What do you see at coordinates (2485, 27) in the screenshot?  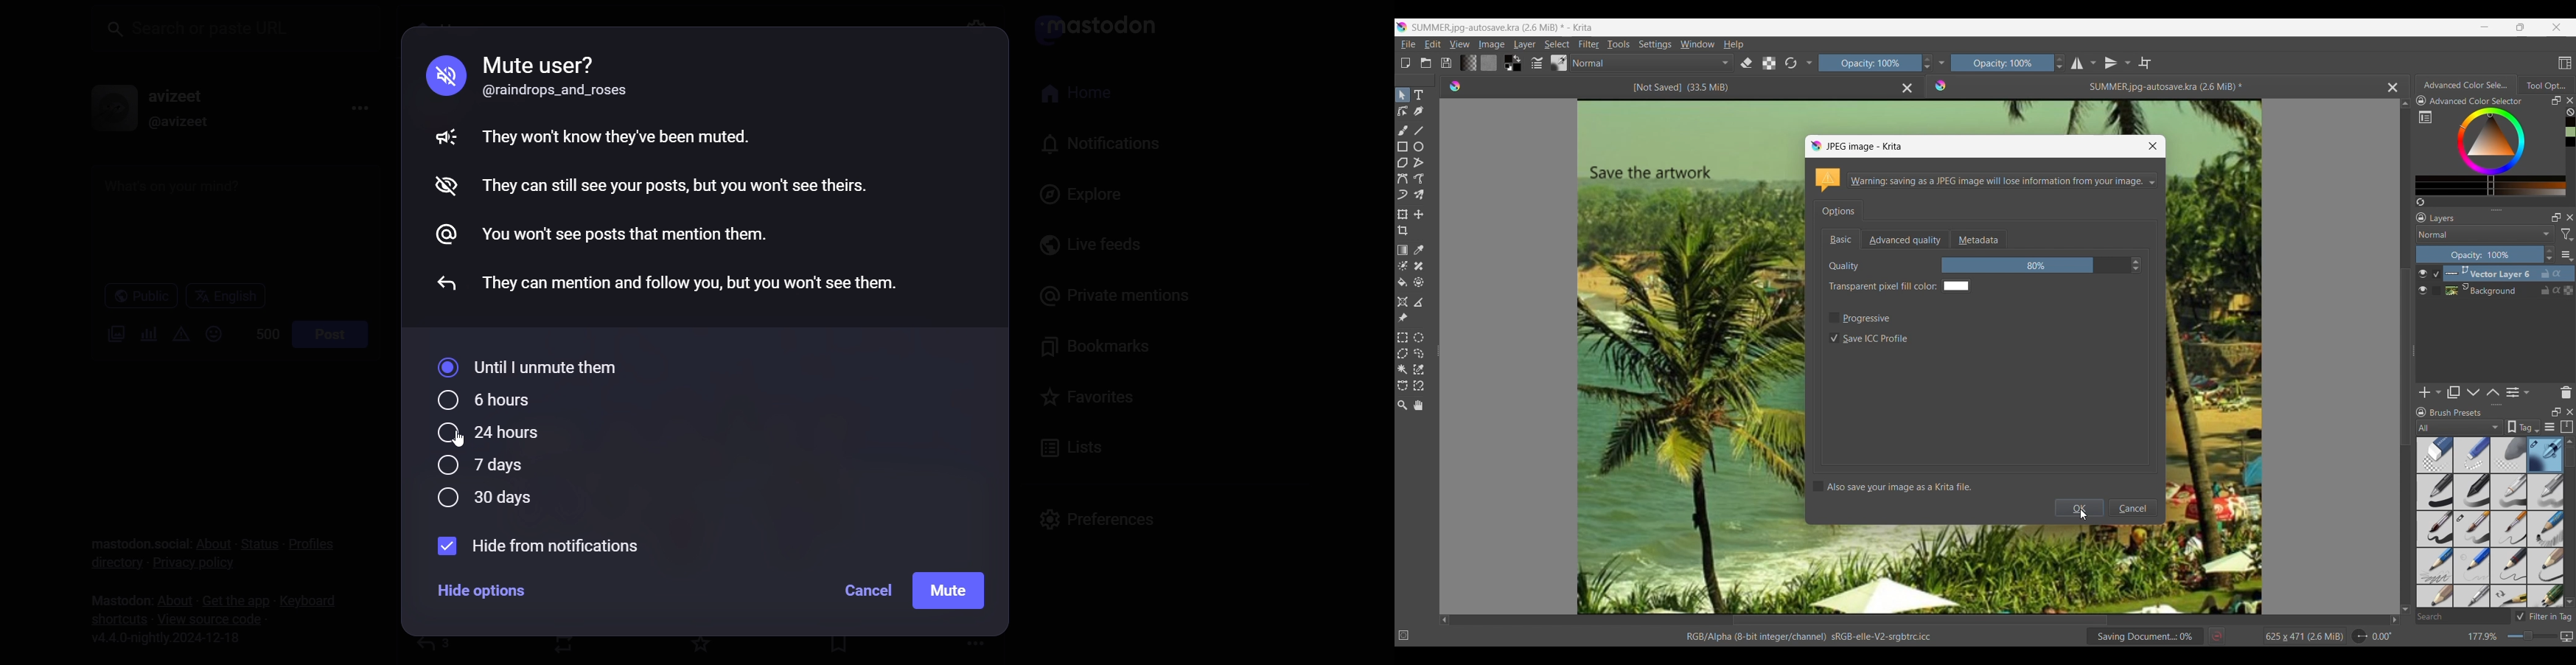 I see `Minimize` at bounding box center [2485, 27].